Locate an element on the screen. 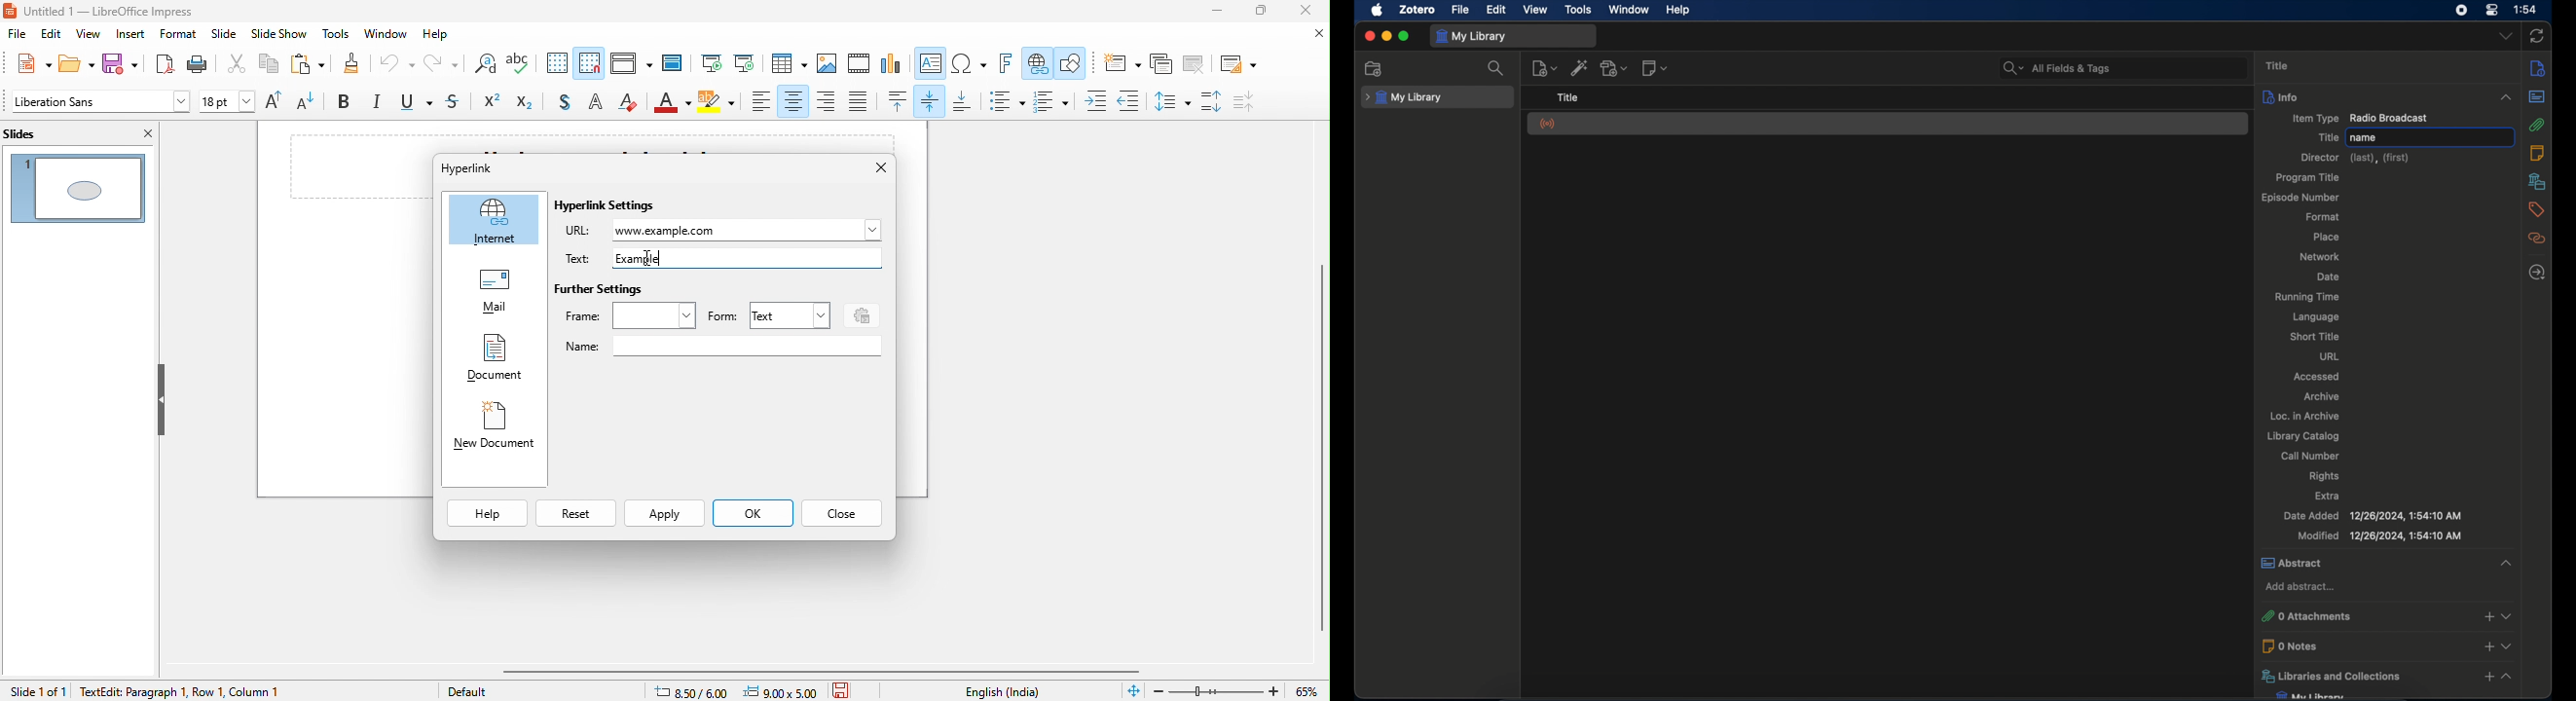  align right is located at coordinates (827, 100).